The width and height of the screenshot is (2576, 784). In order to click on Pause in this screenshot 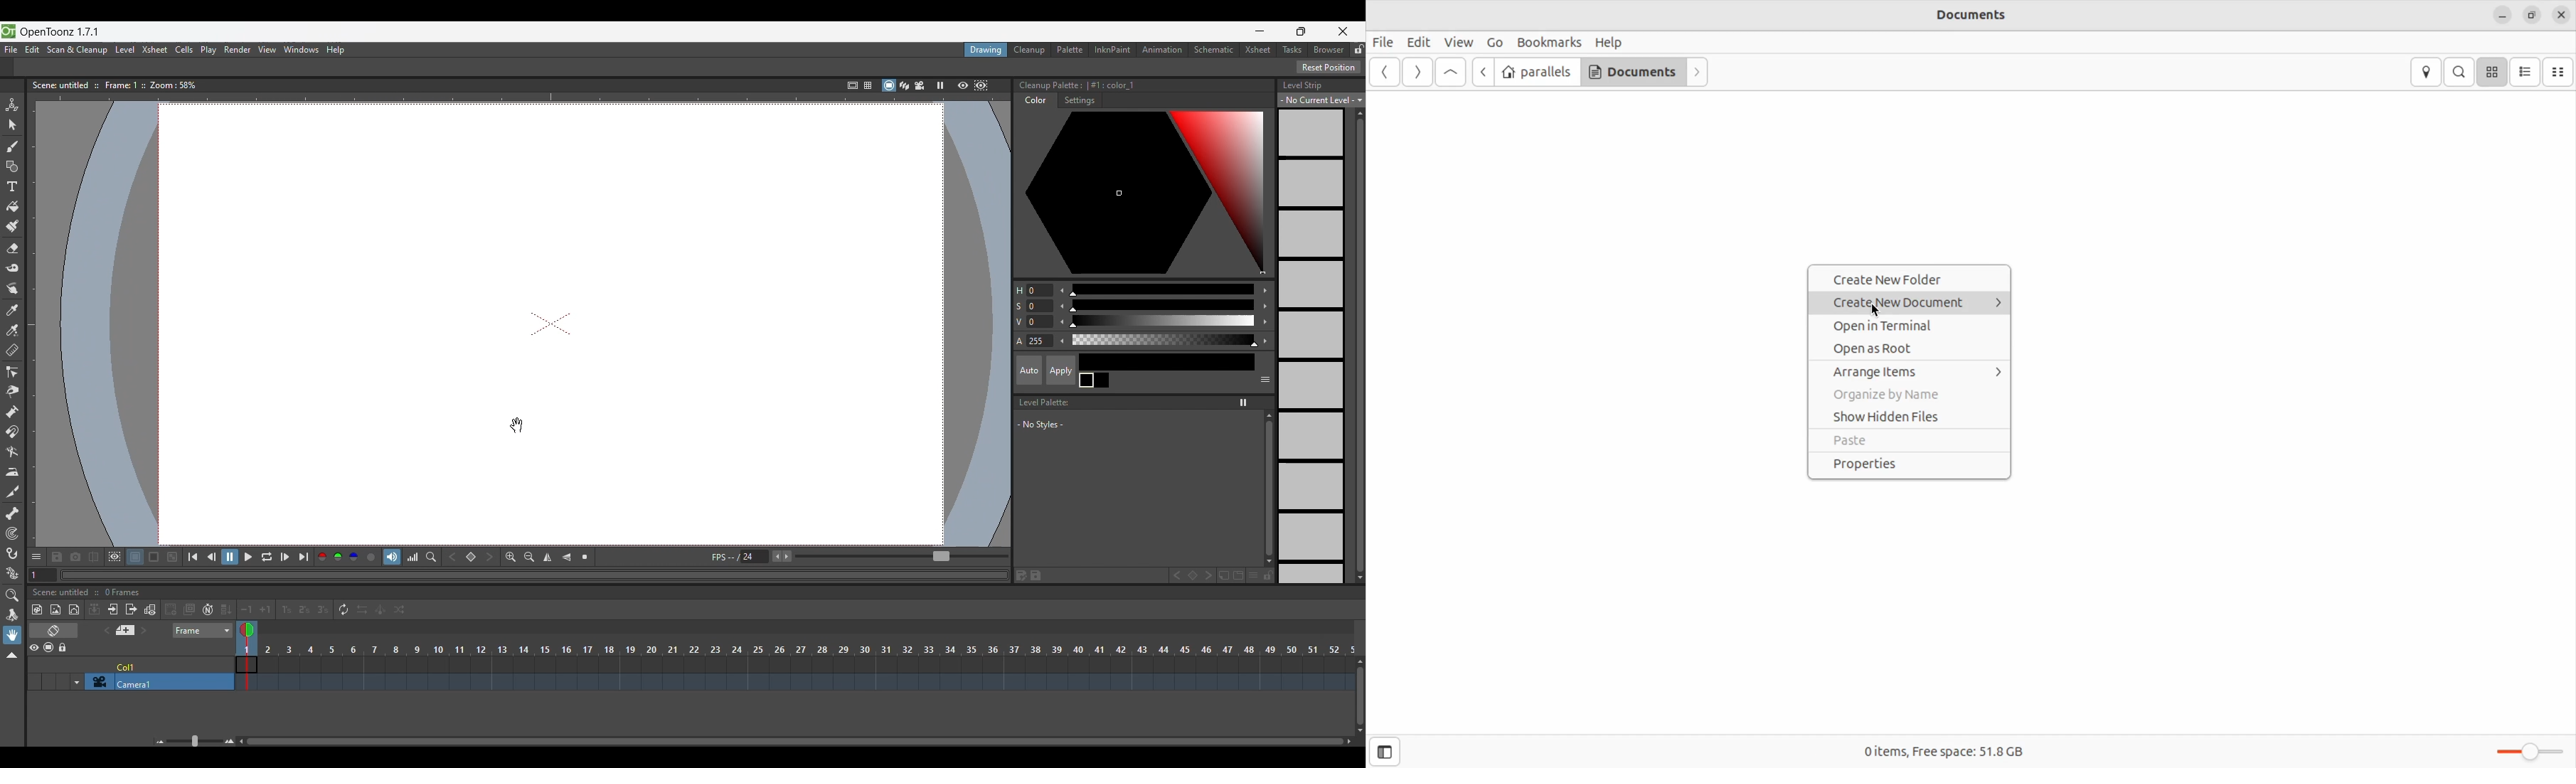, I will do `click(230, 557)`.